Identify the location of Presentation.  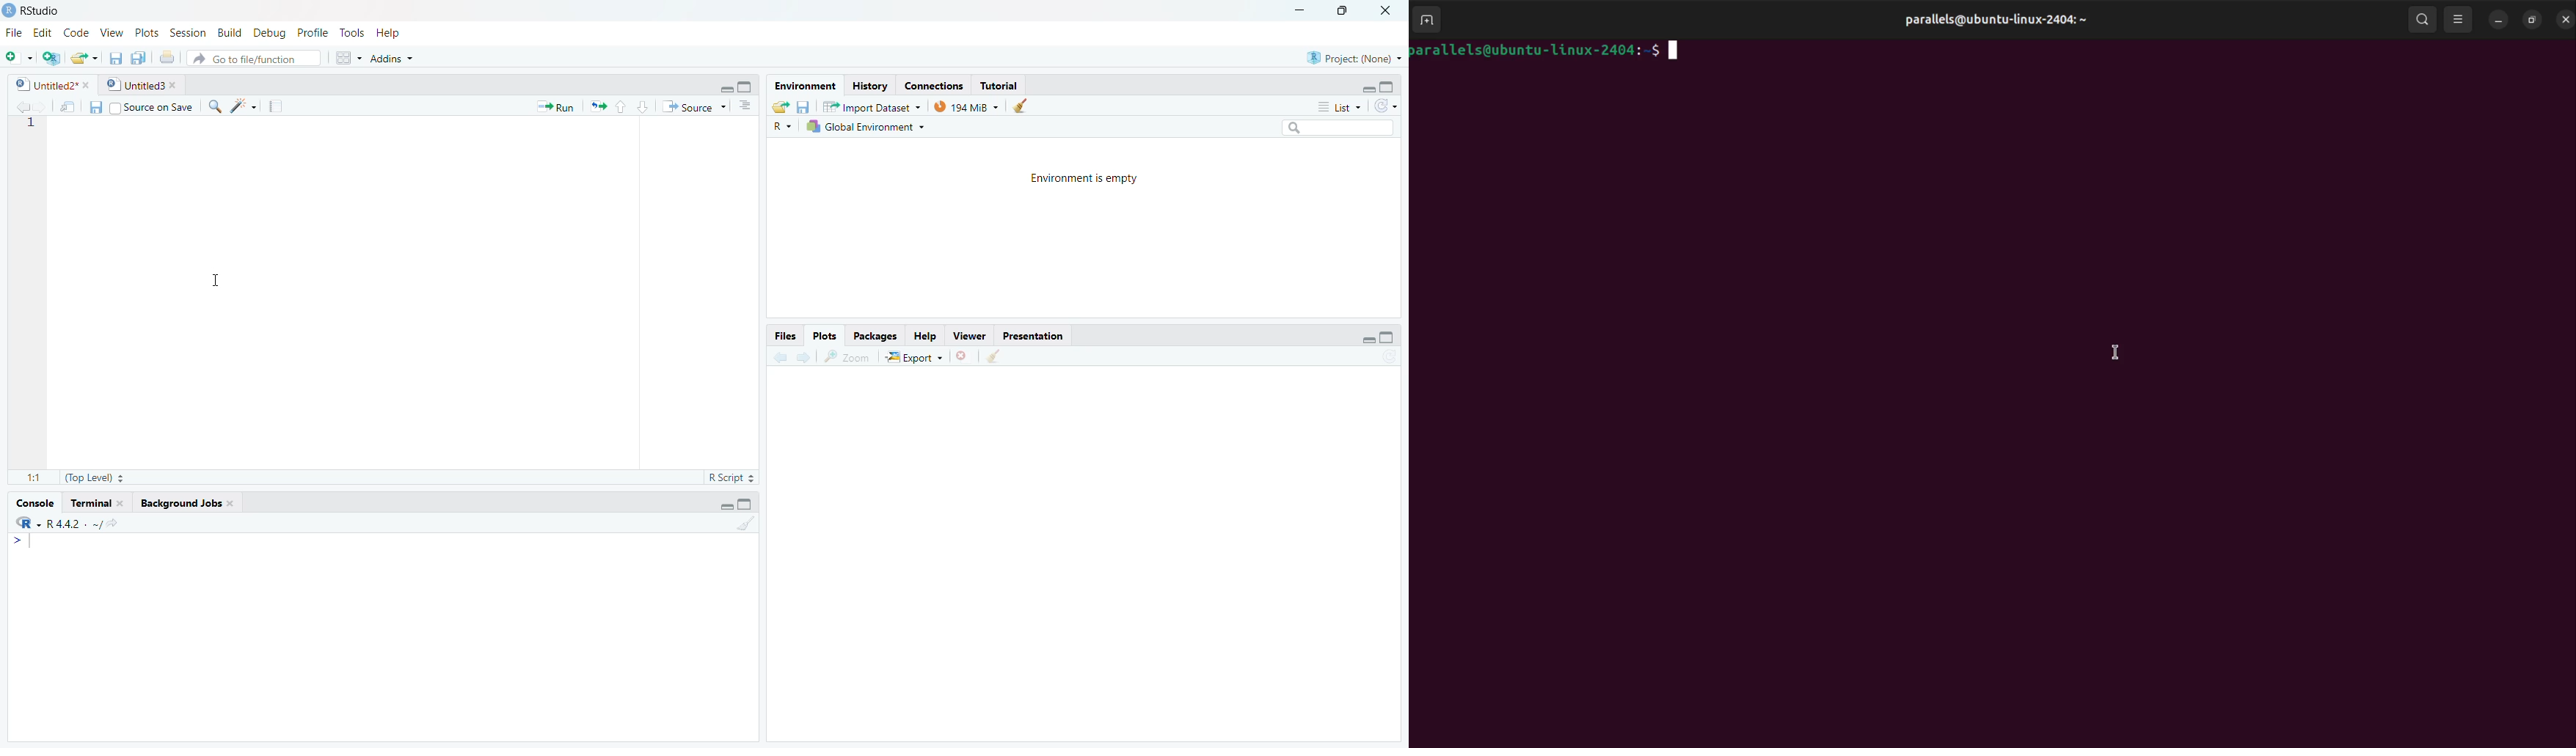
(1034, 334).